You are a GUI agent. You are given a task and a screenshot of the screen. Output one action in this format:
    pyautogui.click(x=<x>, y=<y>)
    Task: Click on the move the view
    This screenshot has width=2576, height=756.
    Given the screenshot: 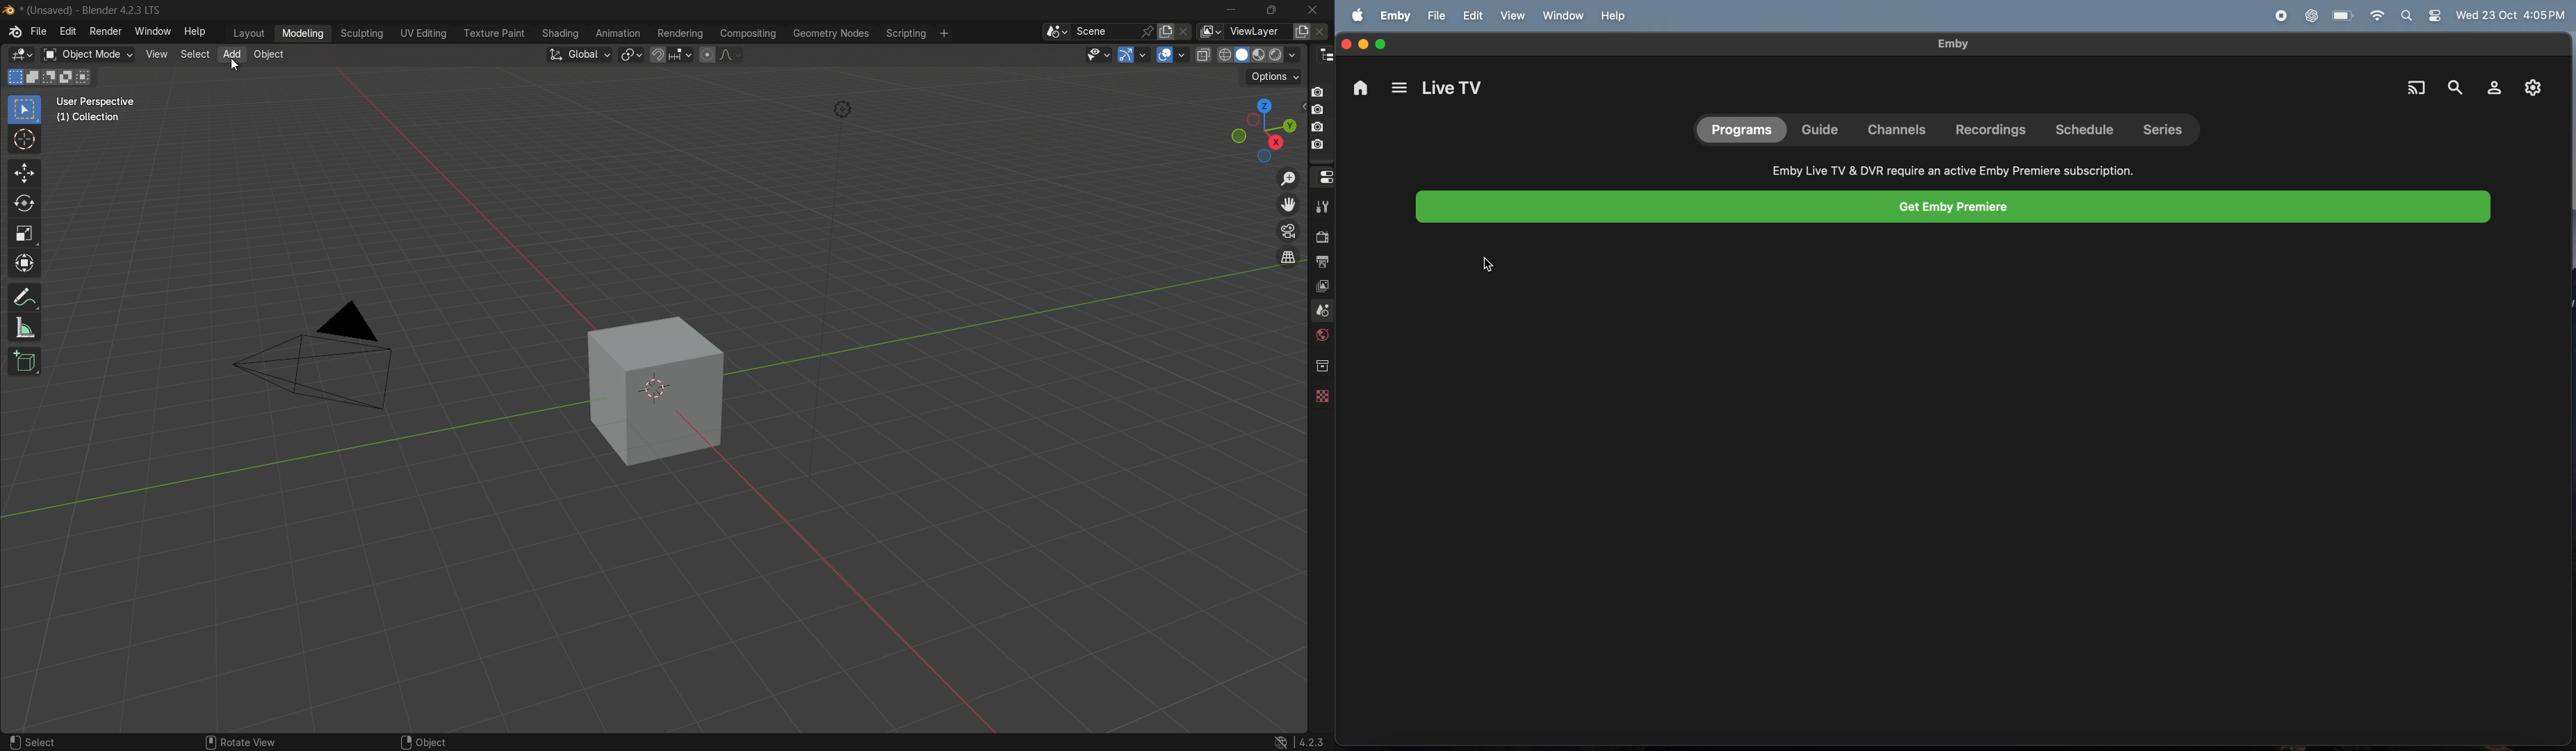 What is the action you would take?
    pyautogui.click(x=1287, y=205)
    